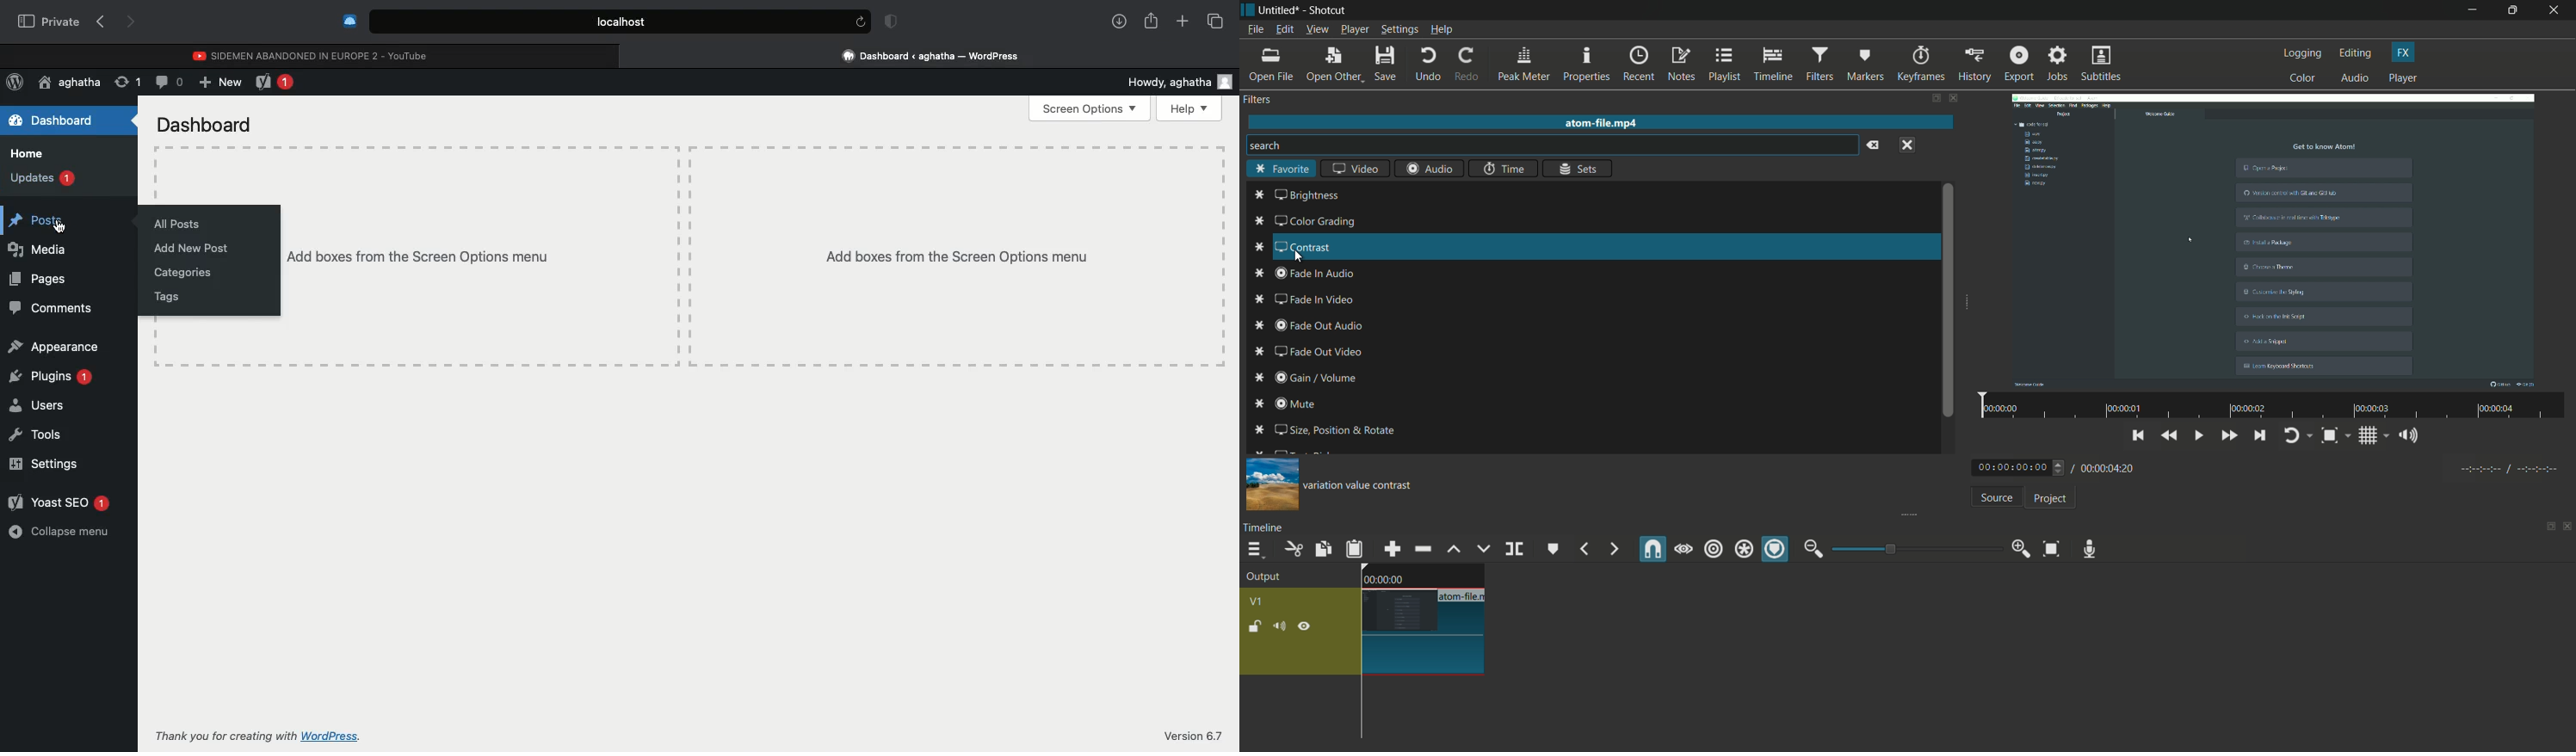 Image resolution: width=2576 pixels, height=756 pixels. Describe the element at coordinates (1774, 65) in the screenshot. I see `timeline` at that location.